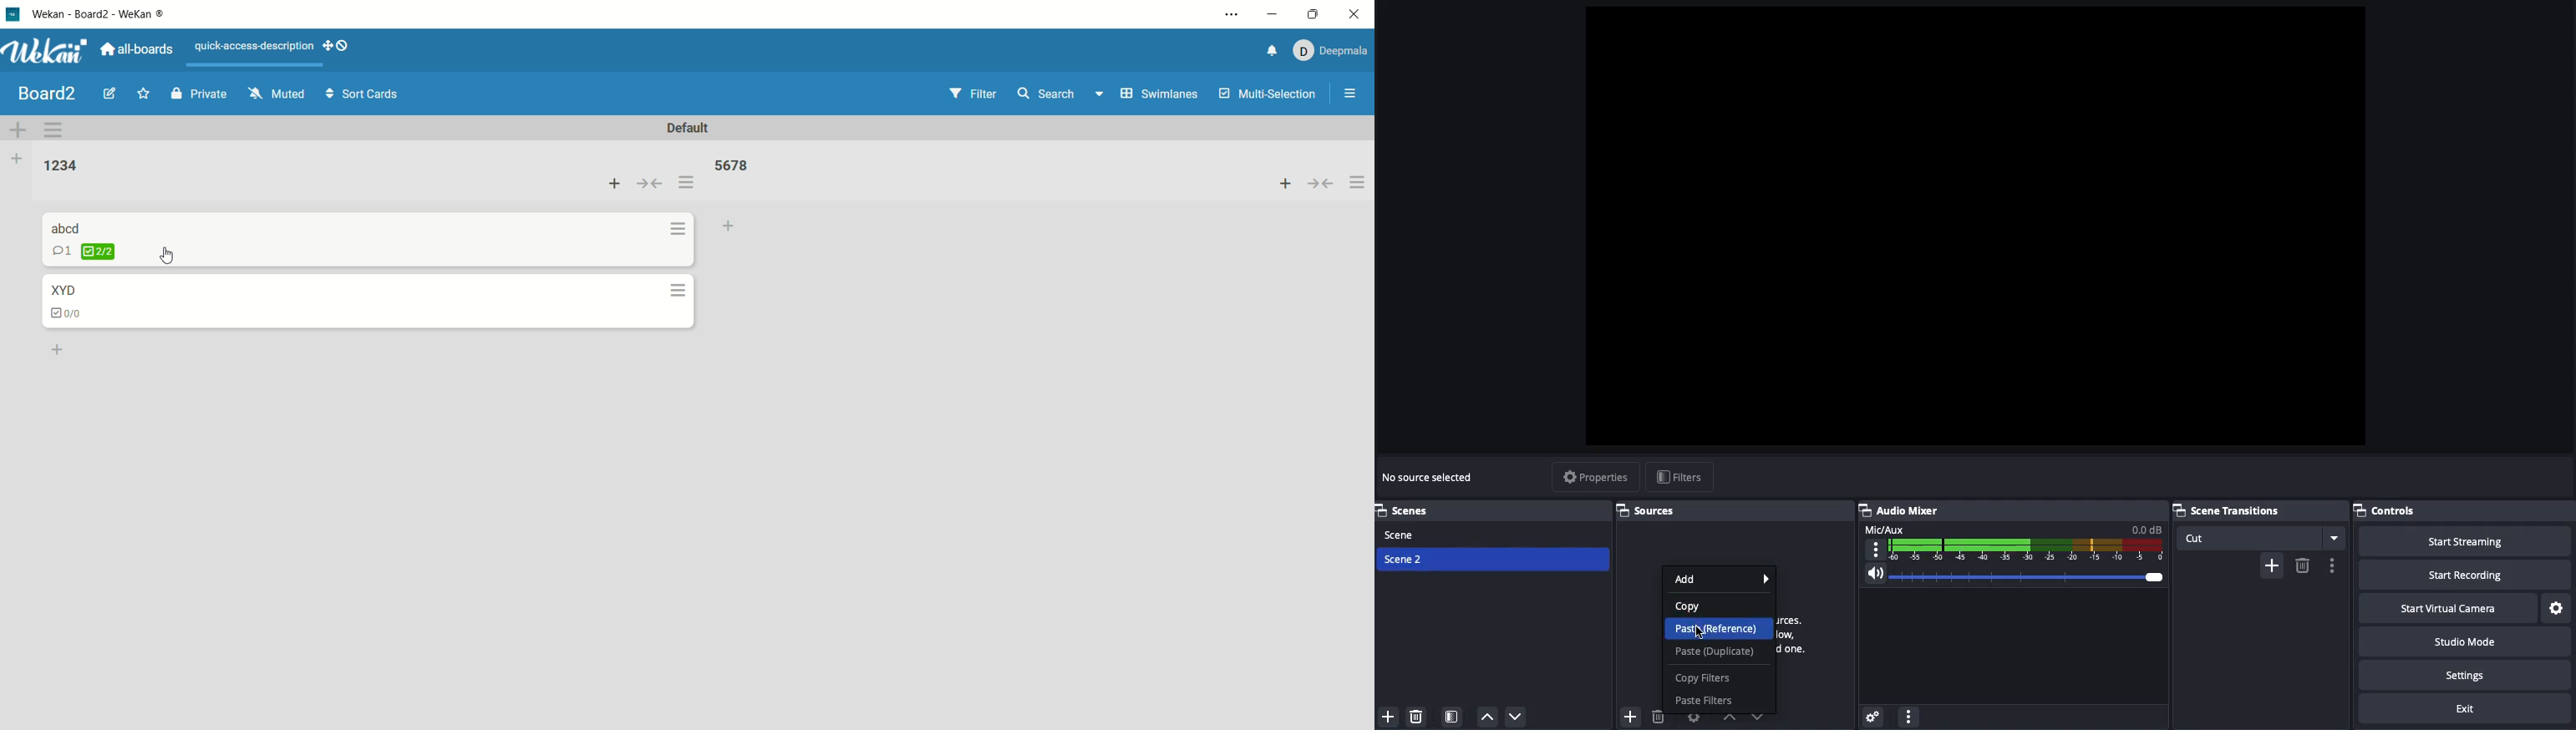 The height and width of the screenshot is (756, 2576). Describe the element at coordinates (14, 16) in the screenshot. I see `logo` at that location.